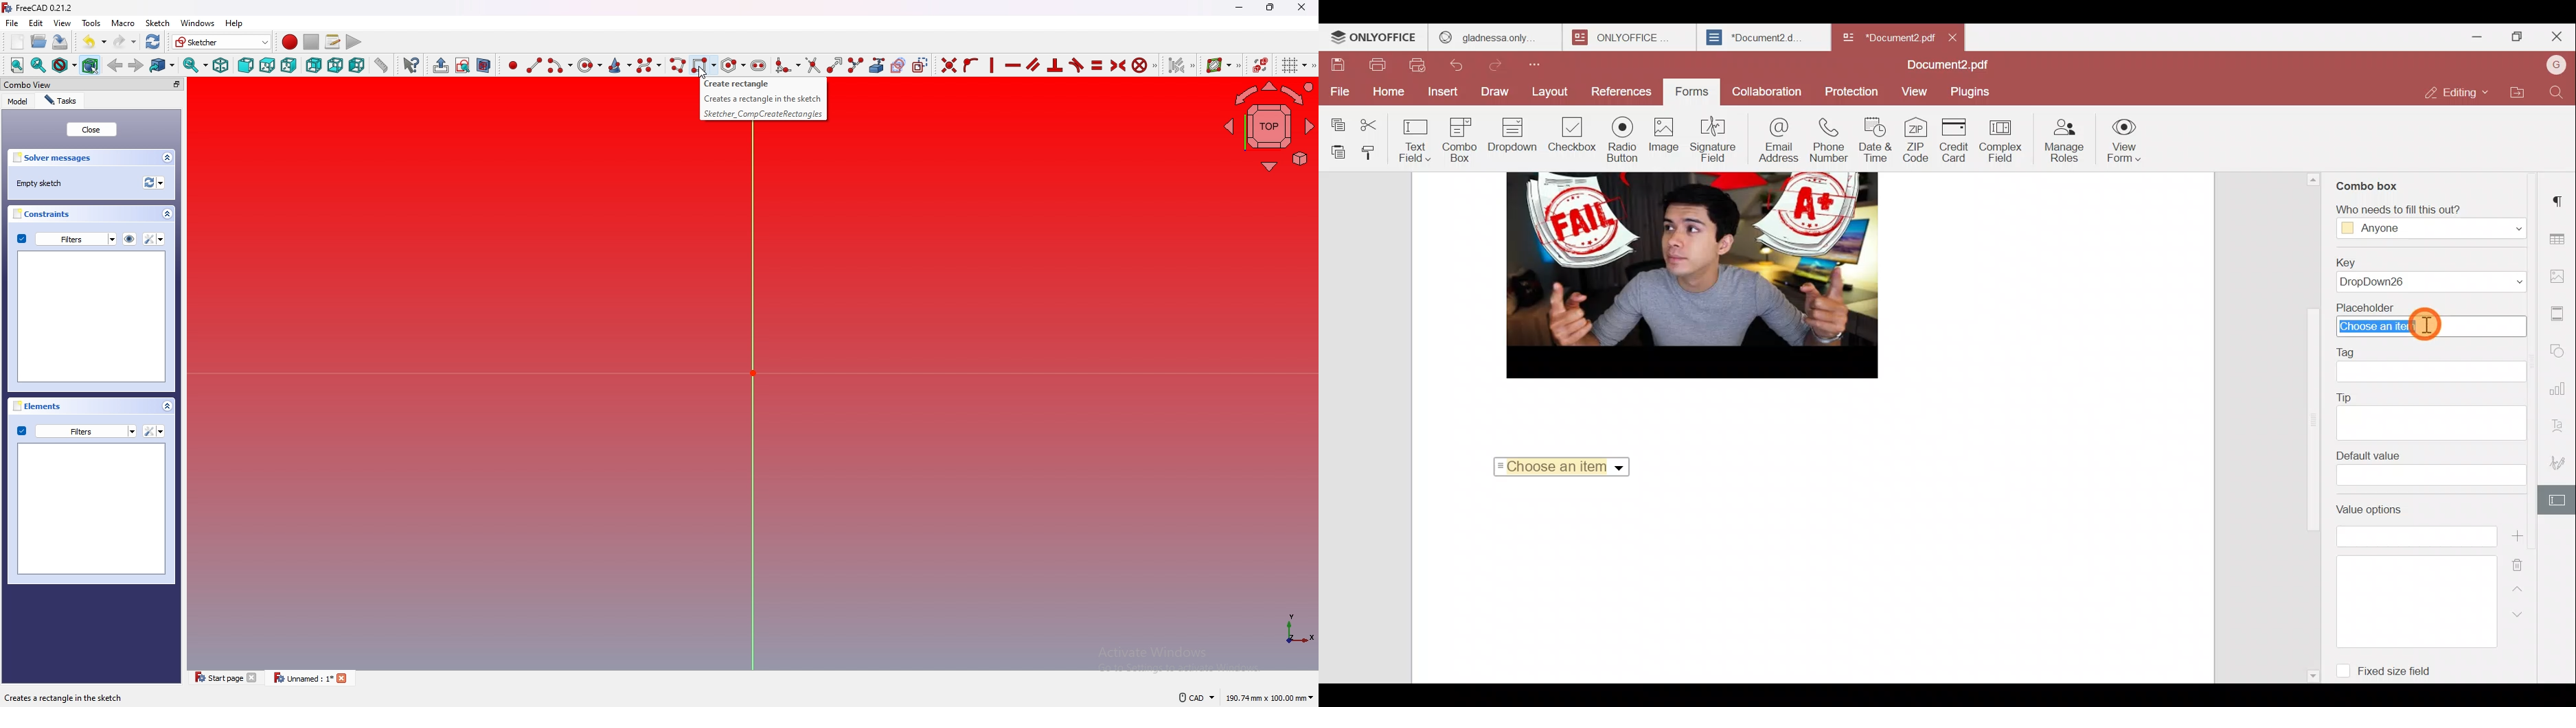 The image size is (2576, 728). What do you see at coordinates (2559, 314) in the screenshot?
I see `Header & footer settings` at bounding box center [2559, 314].